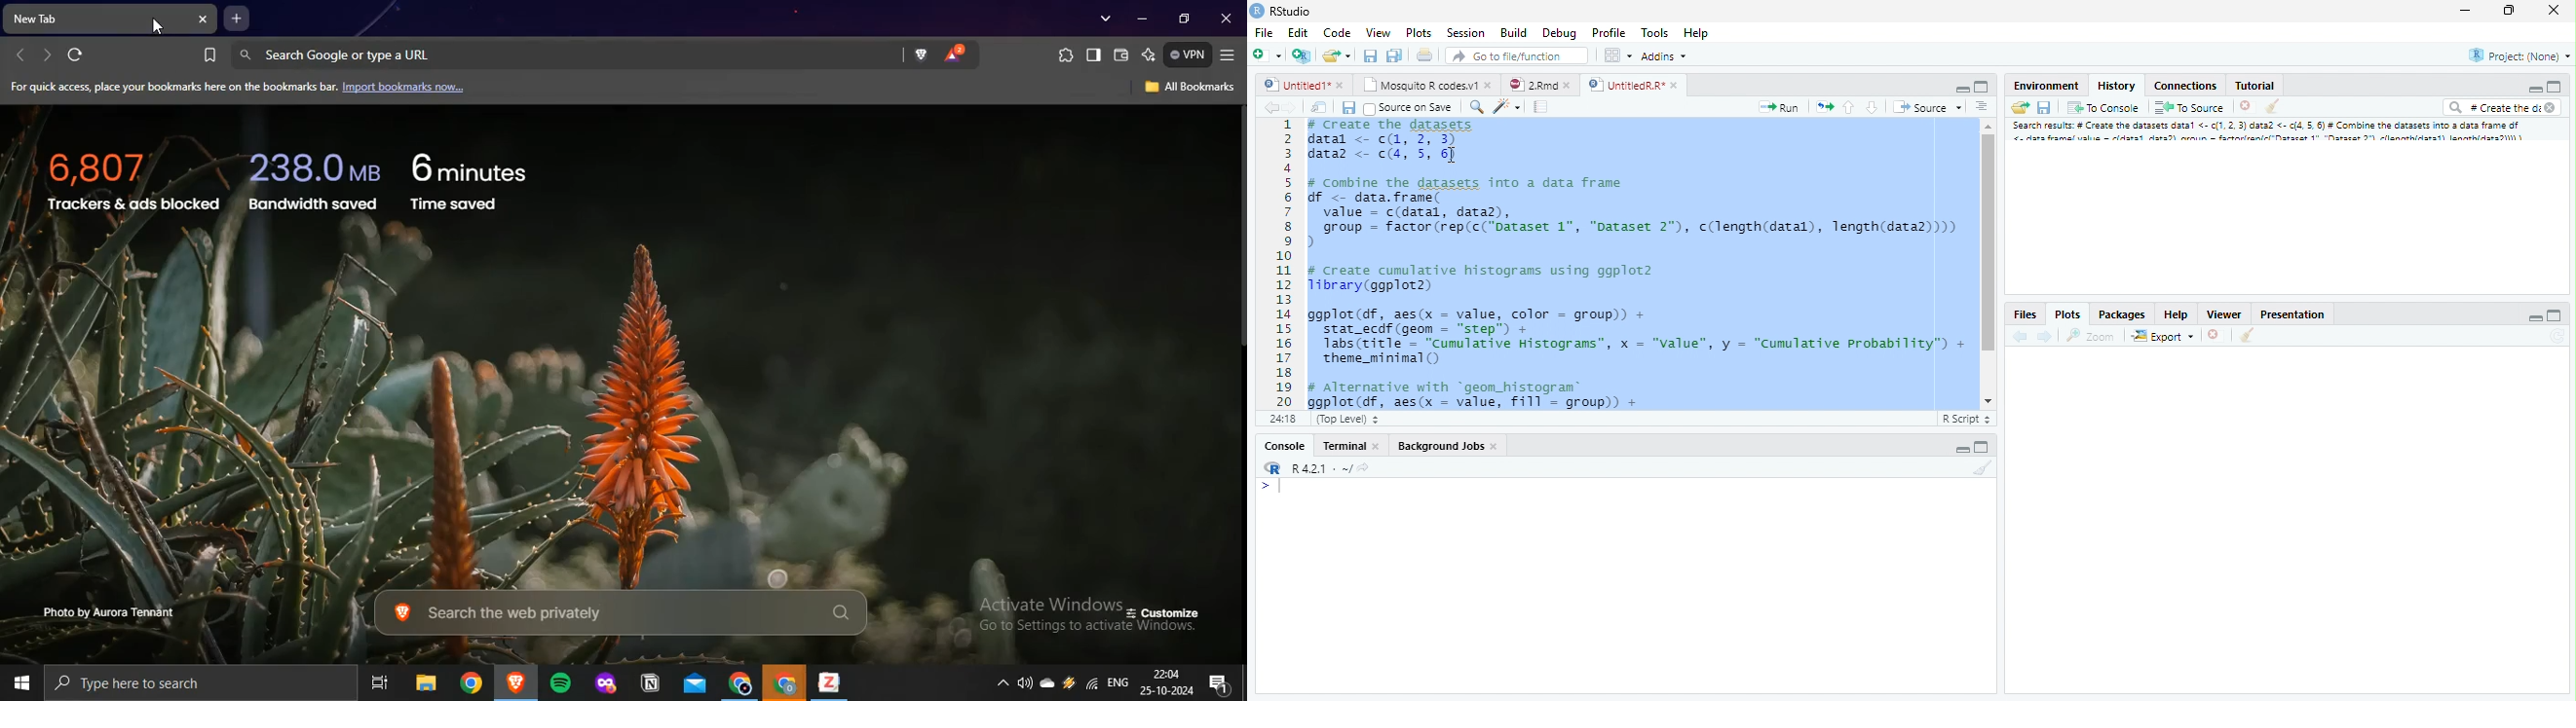  Describe the element at coordinates (1276, 487) in the screenshot. I see `Input cursor` at that location.